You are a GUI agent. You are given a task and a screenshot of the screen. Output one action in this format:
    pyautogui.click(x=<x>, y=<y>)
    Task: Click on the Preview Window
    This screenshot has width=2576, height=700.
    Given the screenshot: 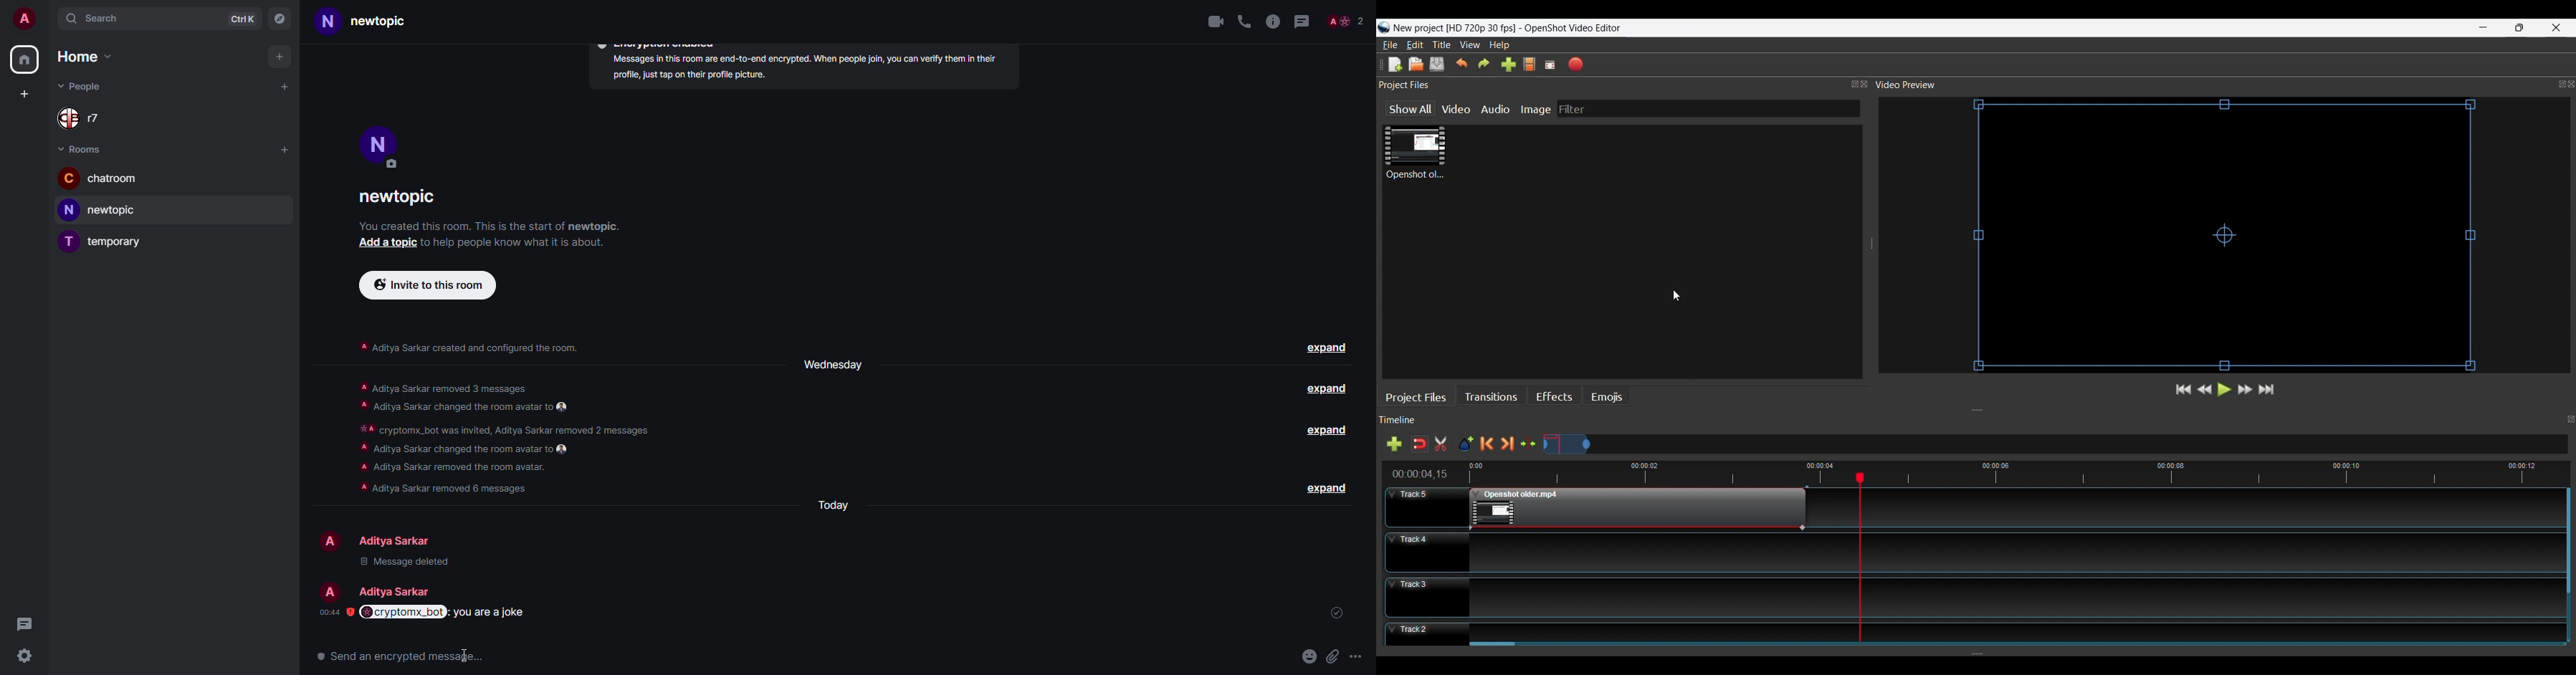 What is the action you would take?
    pyautogui.click(x=2228, y=237)
    